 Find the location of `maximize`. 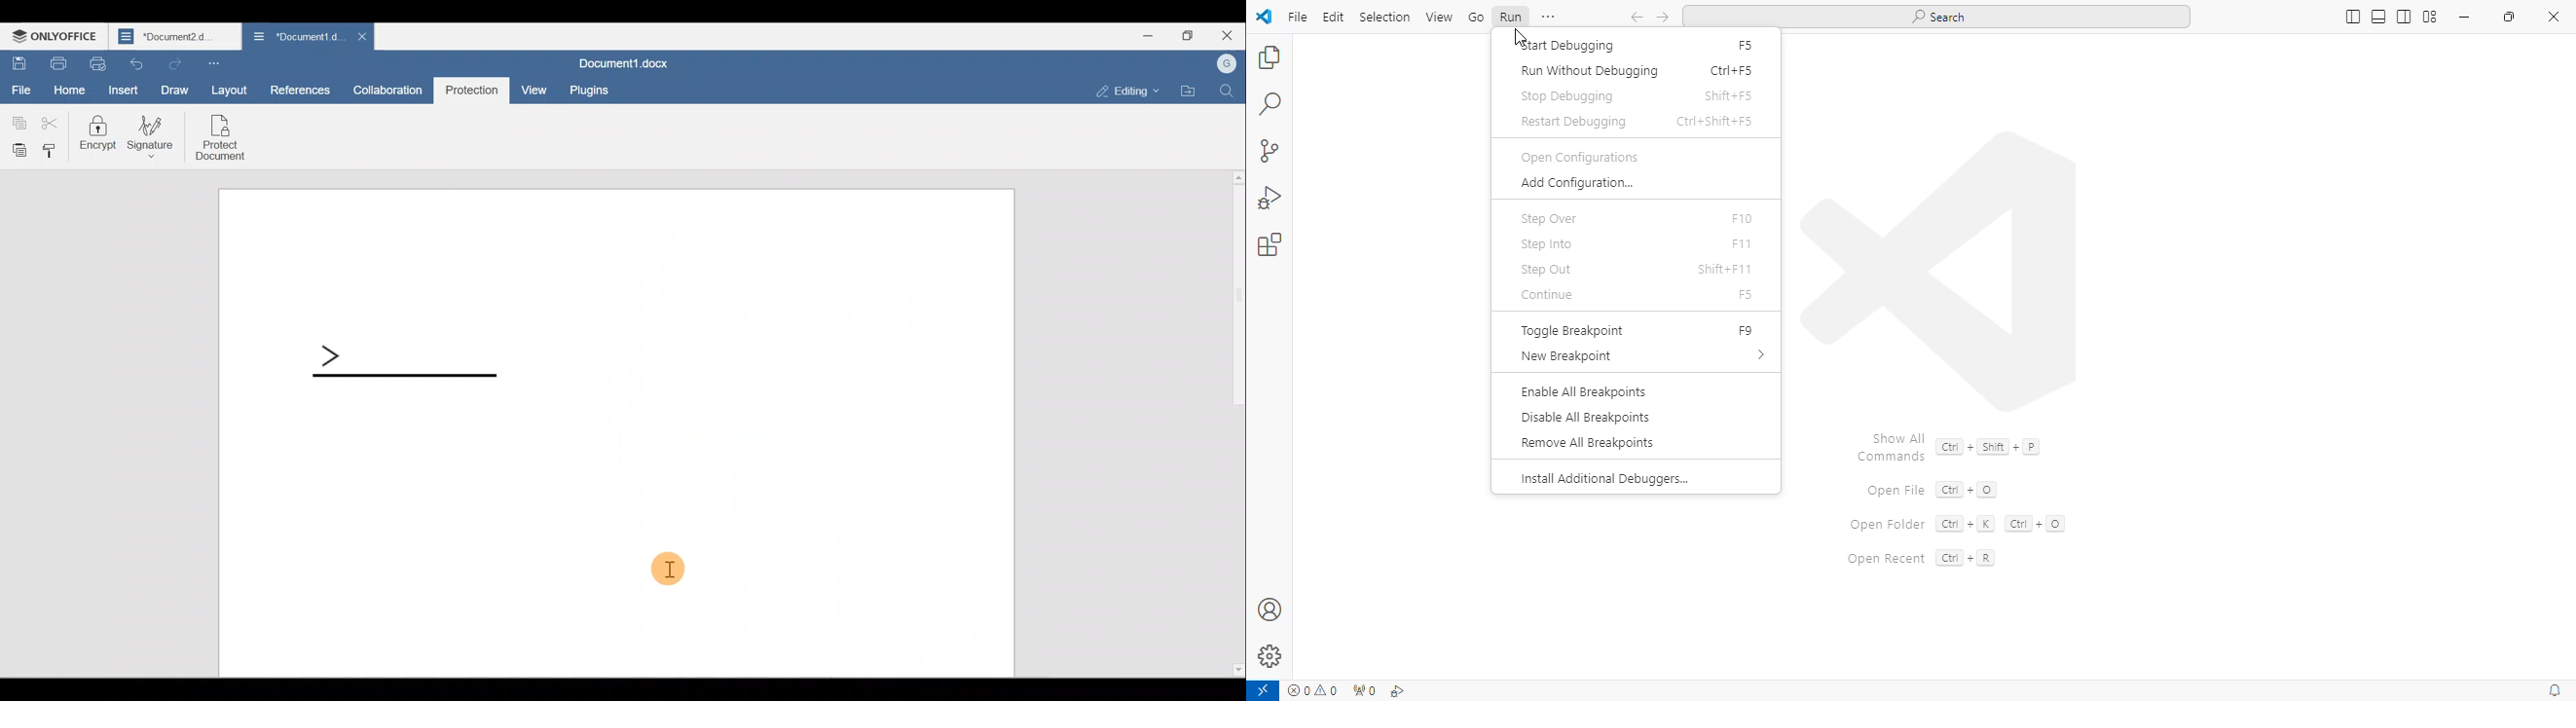

maximize is located at coordinates (2511, 17).